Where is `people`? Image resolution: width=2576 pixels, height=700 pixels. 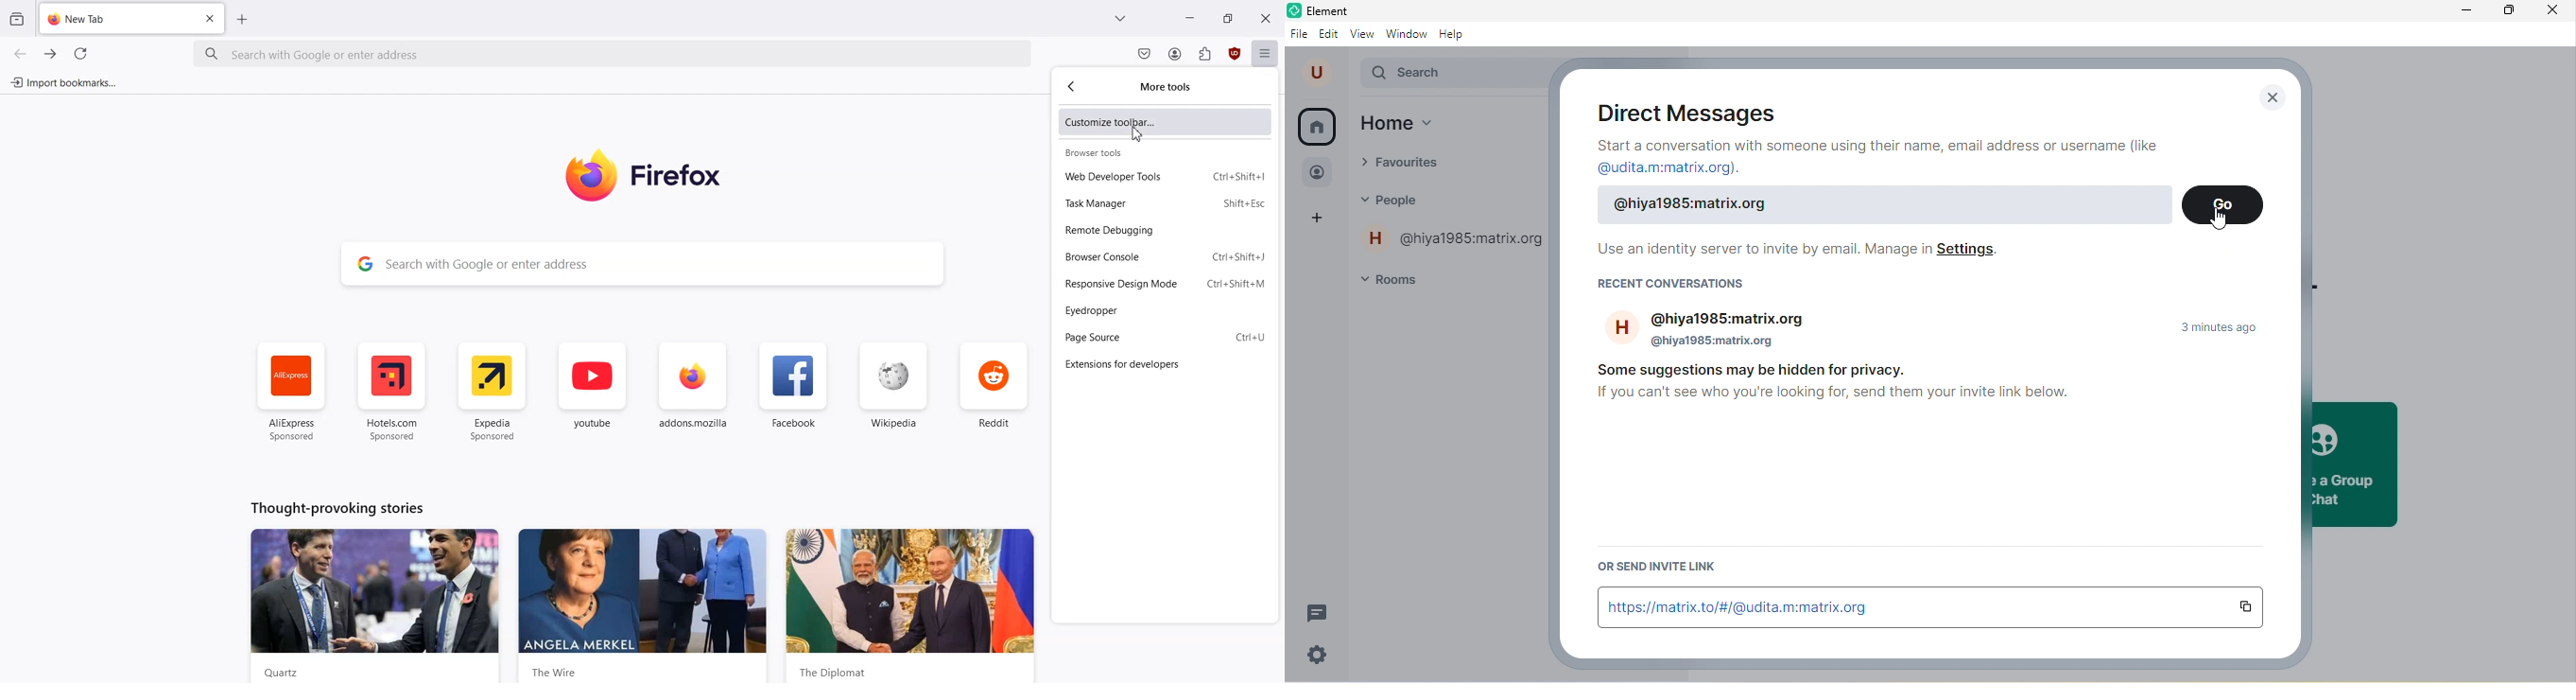
people is located at coordinates (1408, 201).